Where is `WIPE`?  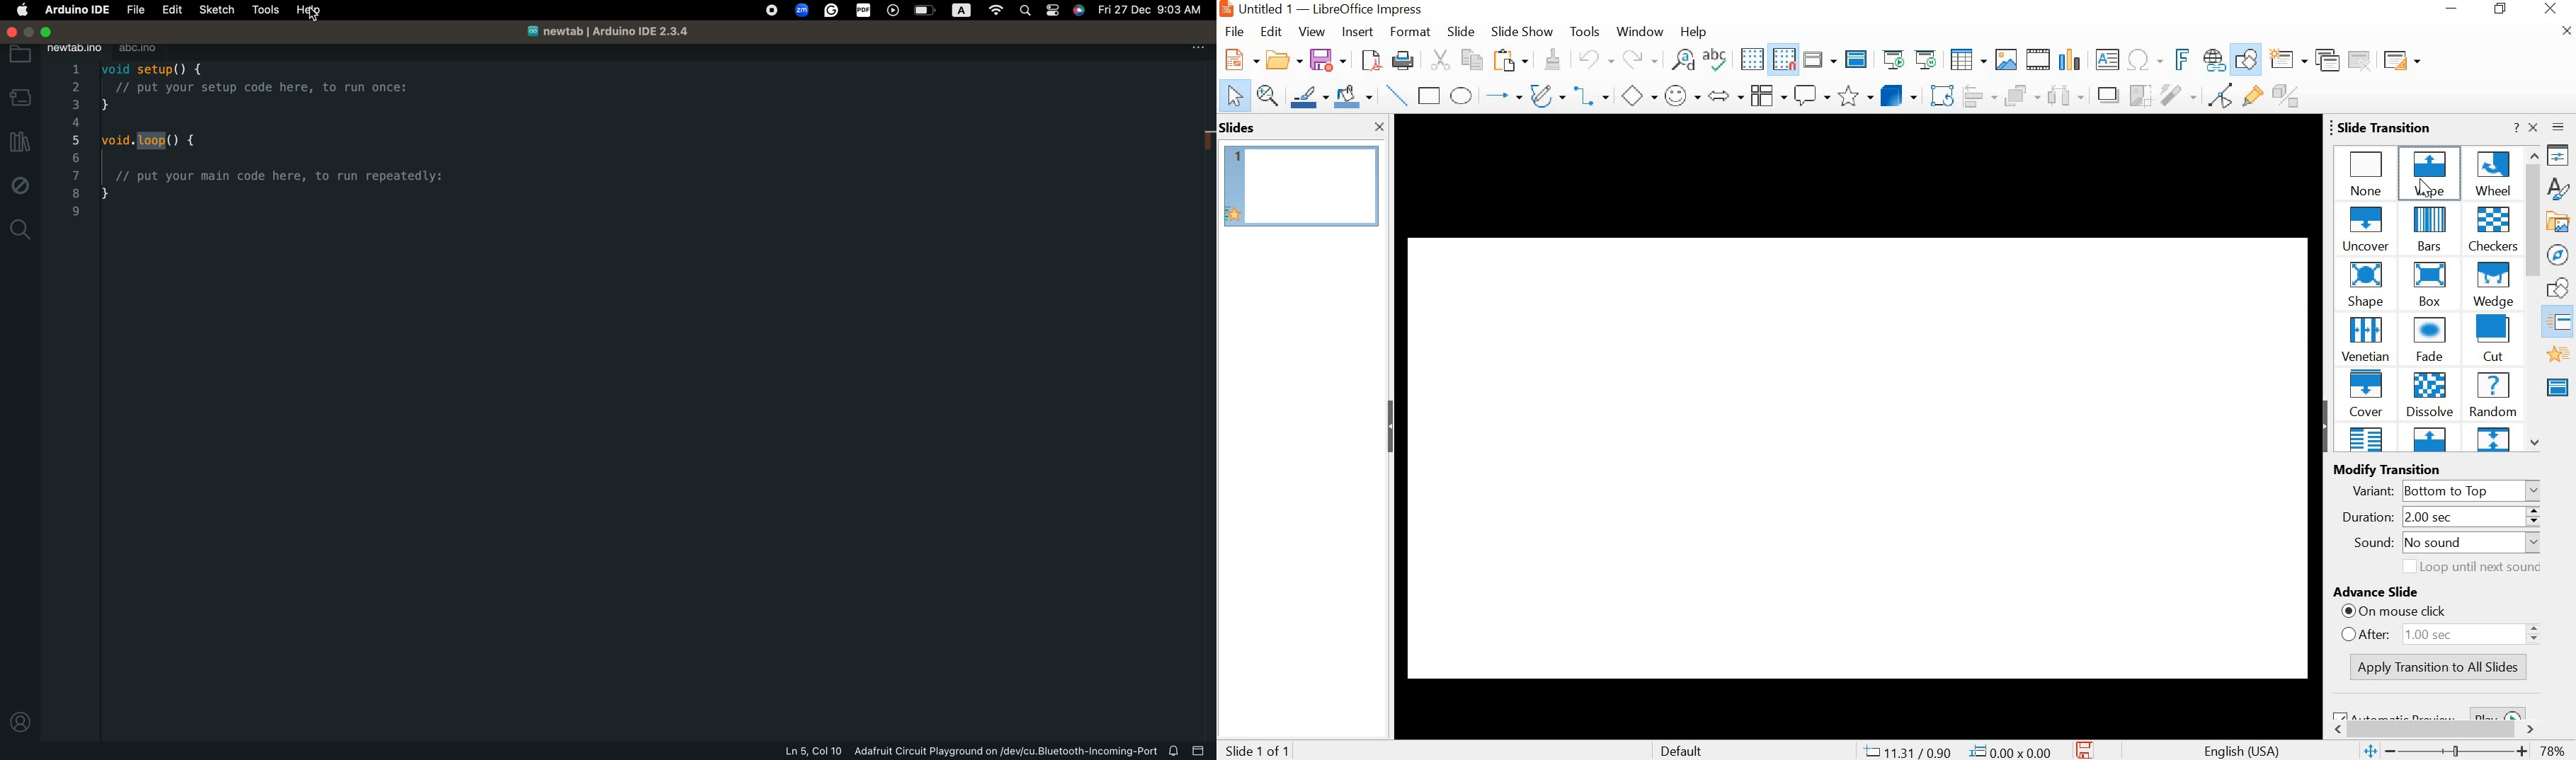 WIPE is located at coordinates (2432, 171).